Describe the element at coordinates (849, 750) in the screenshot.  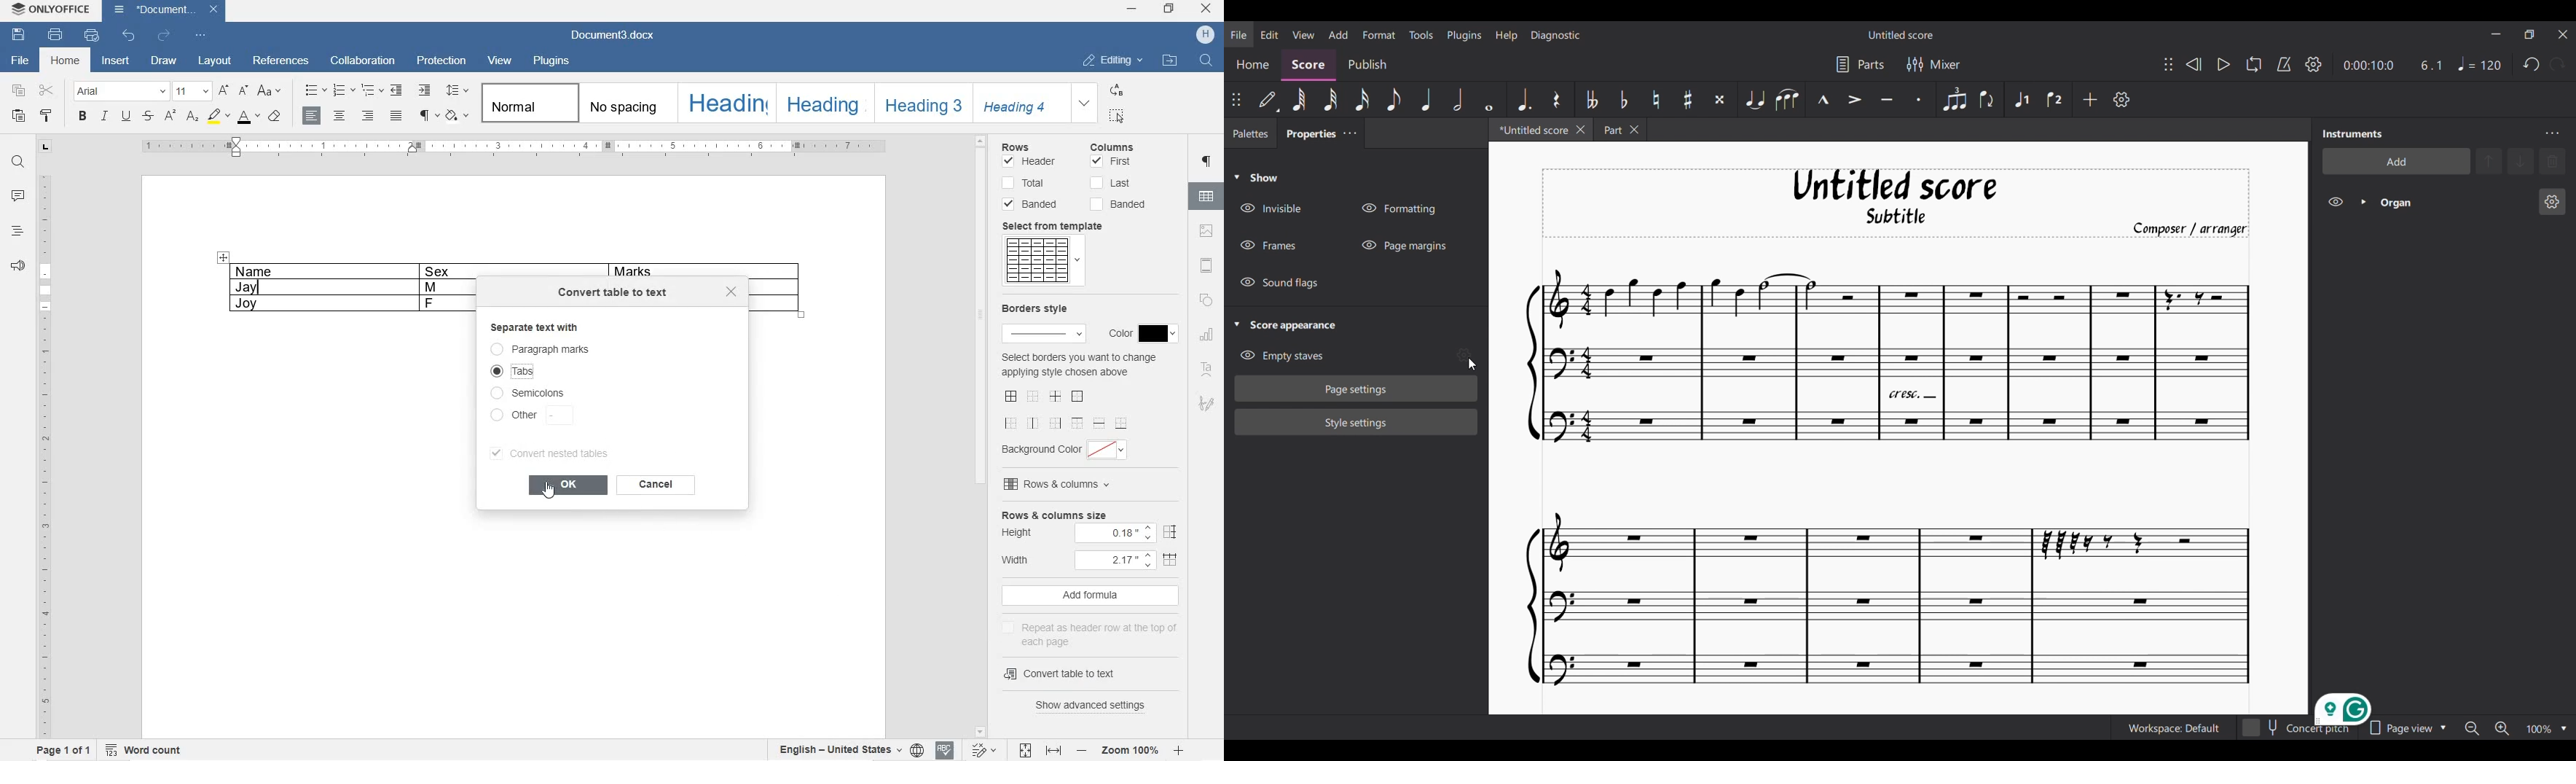
I see `SET TEXT OR DOCUMENT LANGUAGE` at that location.